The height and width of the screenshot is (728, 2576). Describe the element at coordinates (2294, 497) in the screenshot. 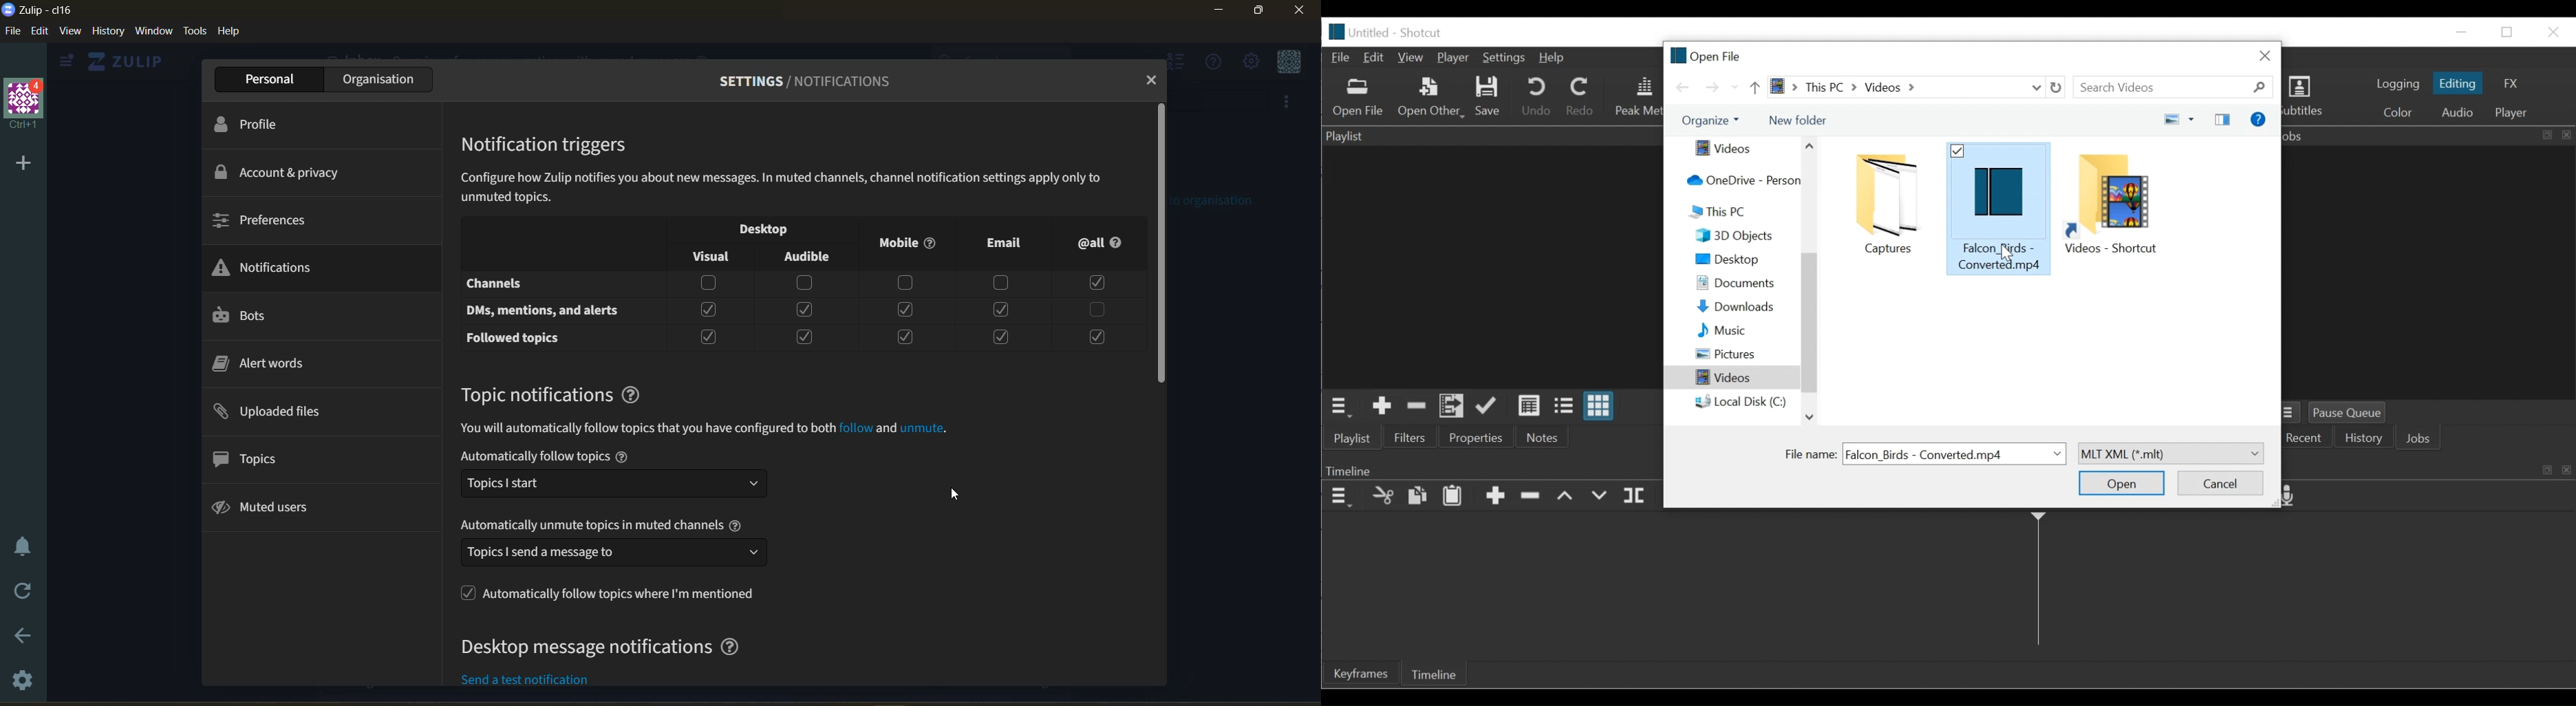

I see `Record audio` at that location.